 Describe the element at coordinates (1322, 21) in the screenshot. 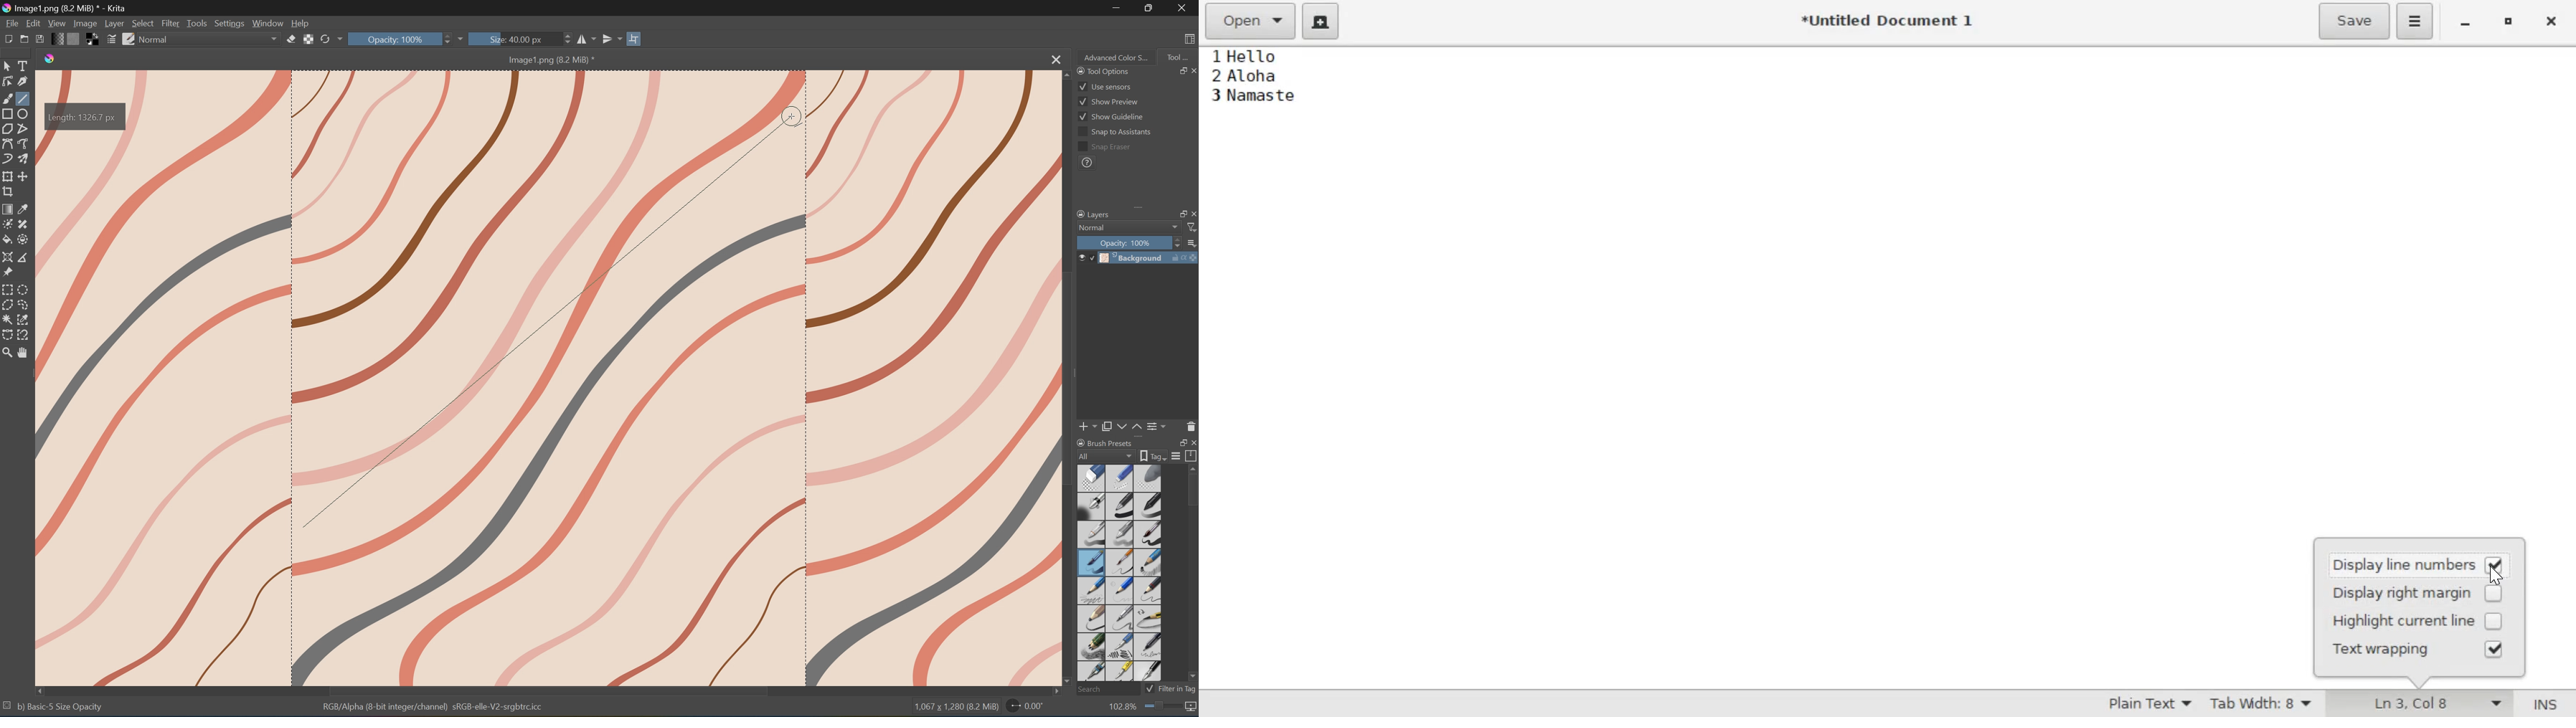

I see `create a new document` at that location.